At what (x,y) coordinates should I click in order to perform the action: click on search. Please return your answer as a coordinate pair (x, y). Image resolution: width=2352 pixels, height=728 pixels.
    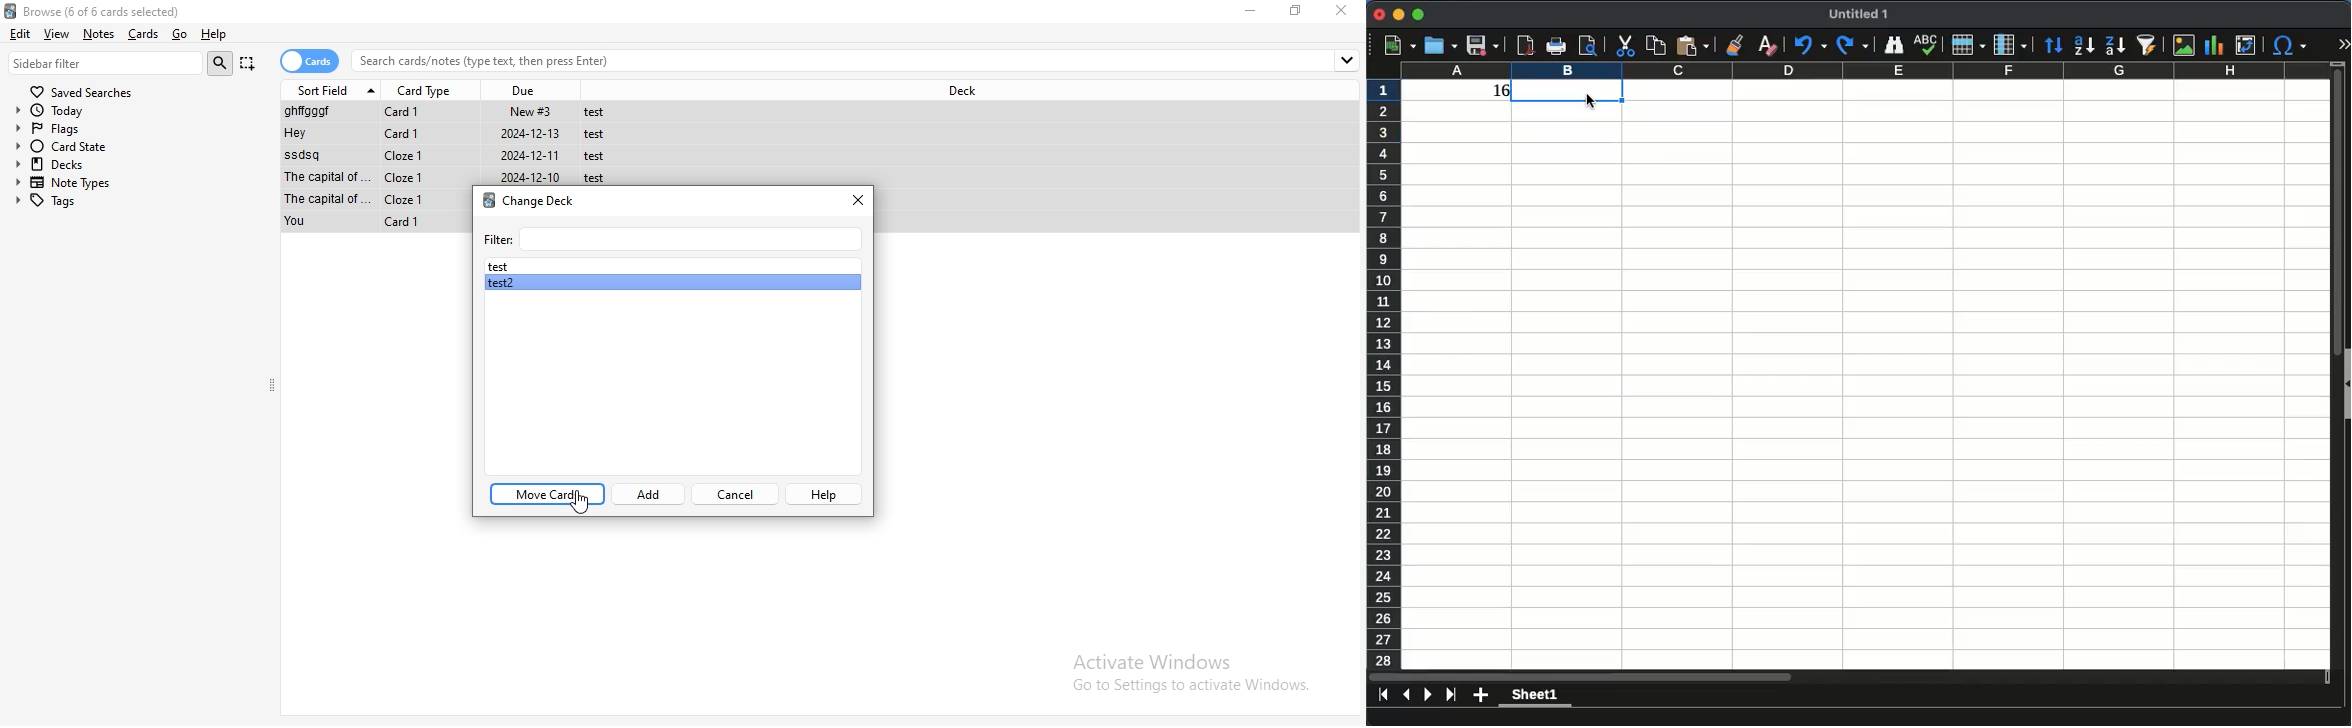
    Looking at the image, I should click on (220, 63).